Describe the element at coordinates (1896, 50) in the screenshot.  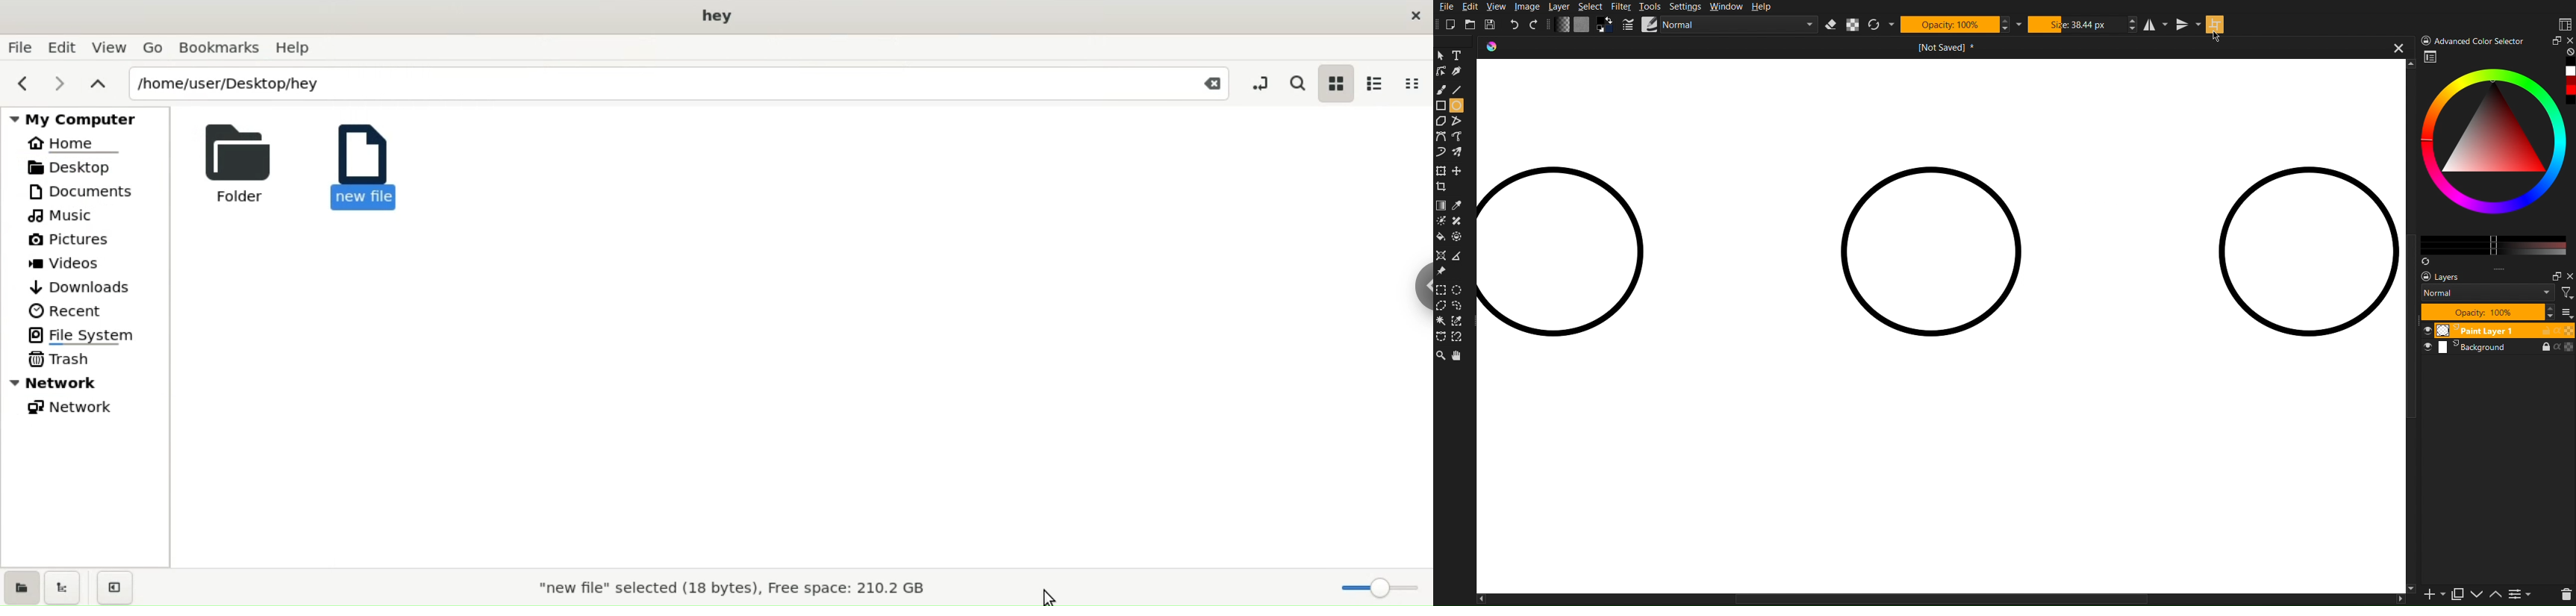
I see `Current Document` at that location.